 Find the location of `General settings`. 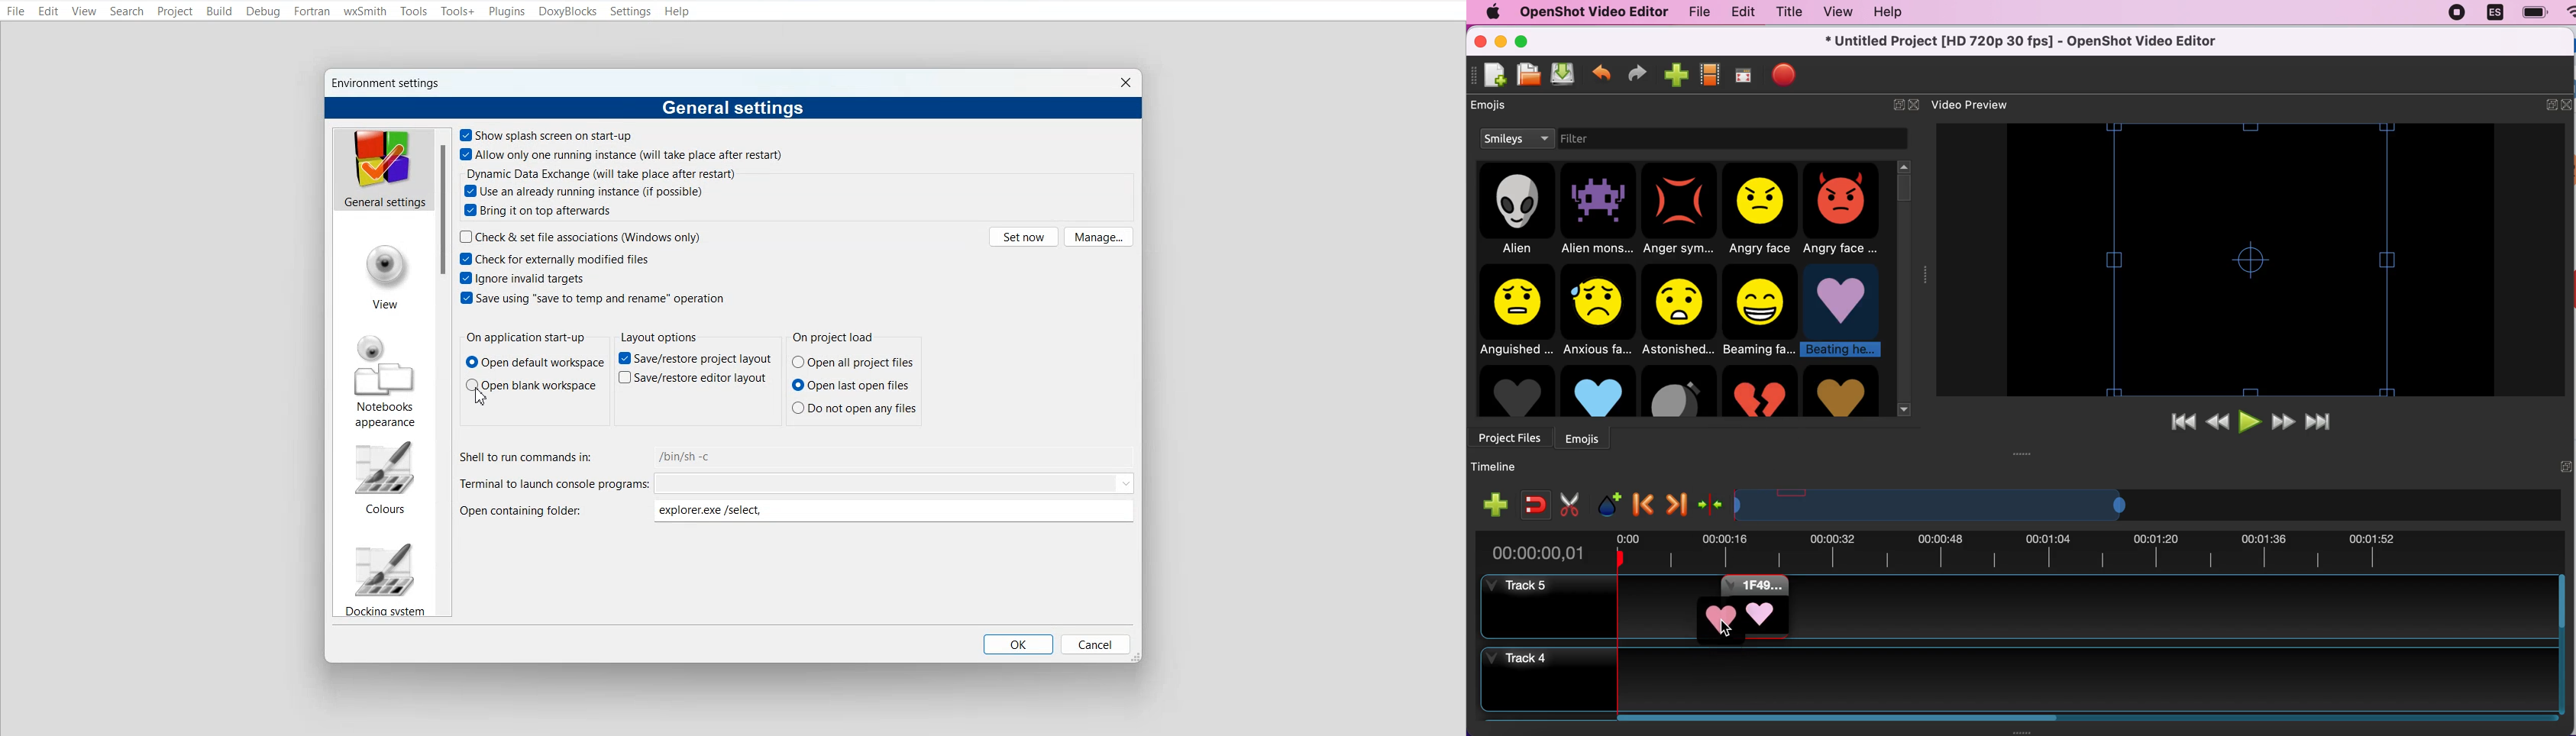

General settings is located at coordinates (383, 169).